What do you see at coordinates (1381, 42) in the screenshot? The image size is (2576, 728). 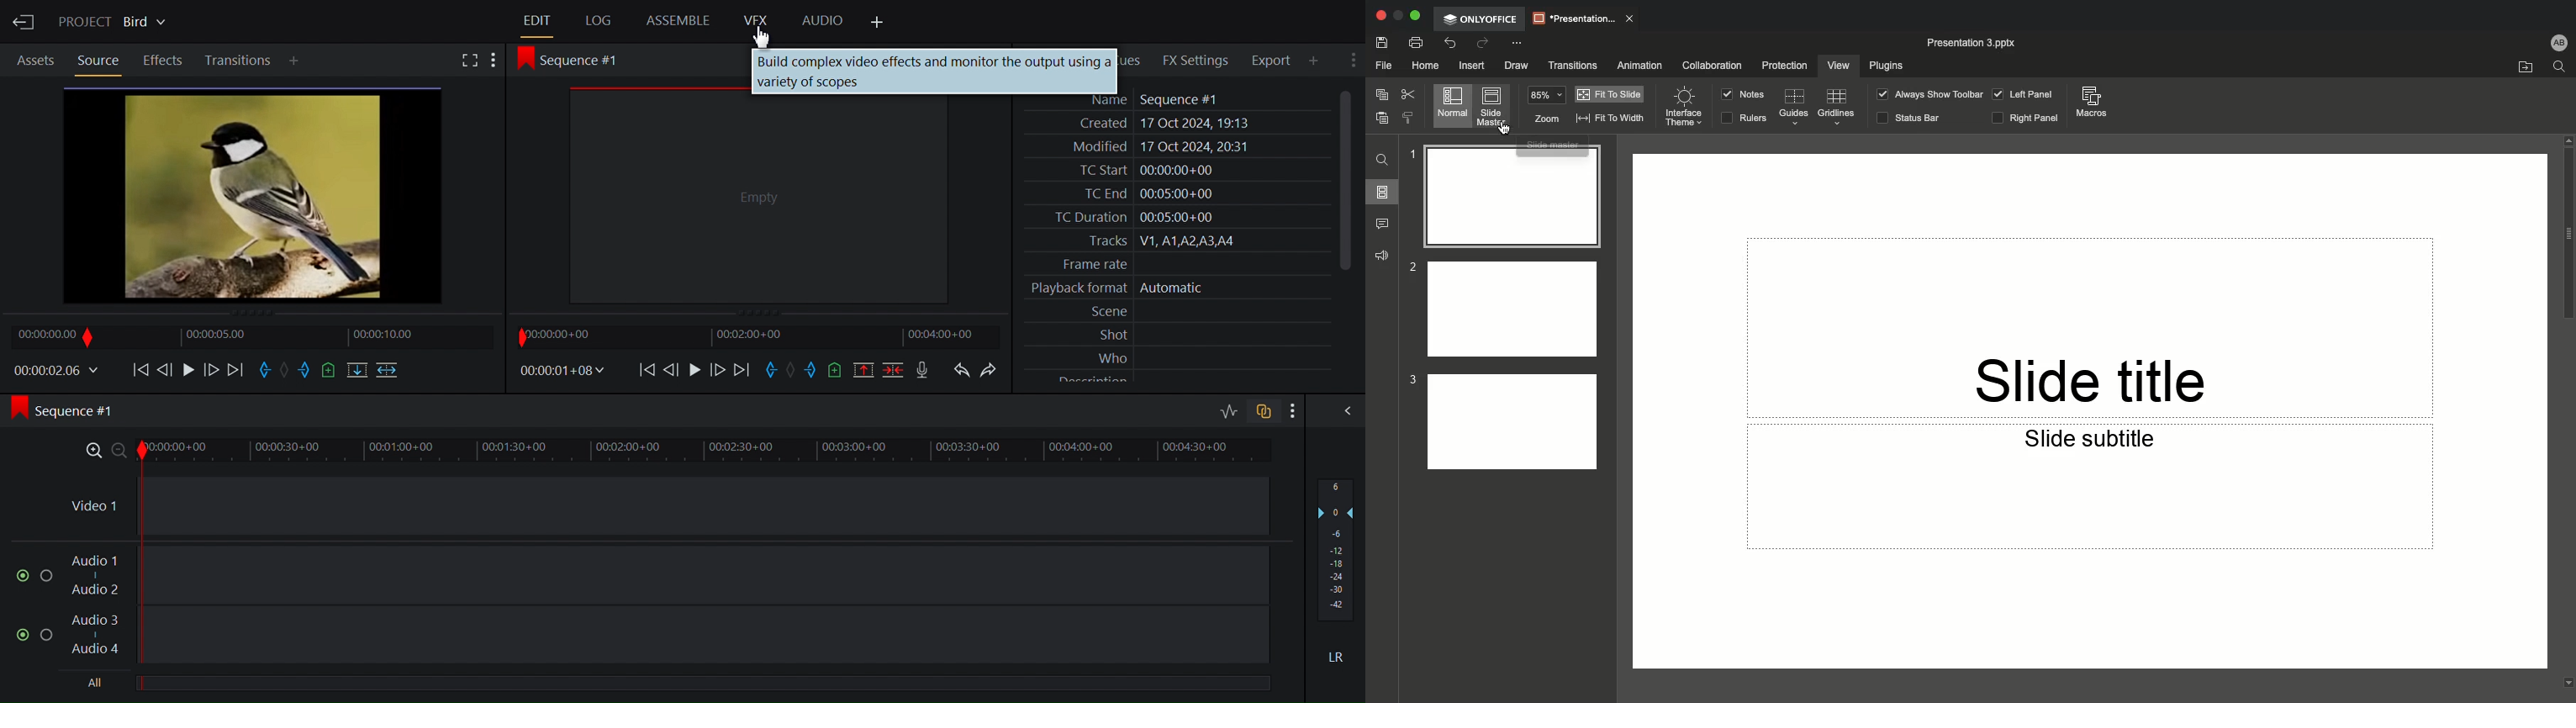 I see `Save` at bounding box center [1381, 42].